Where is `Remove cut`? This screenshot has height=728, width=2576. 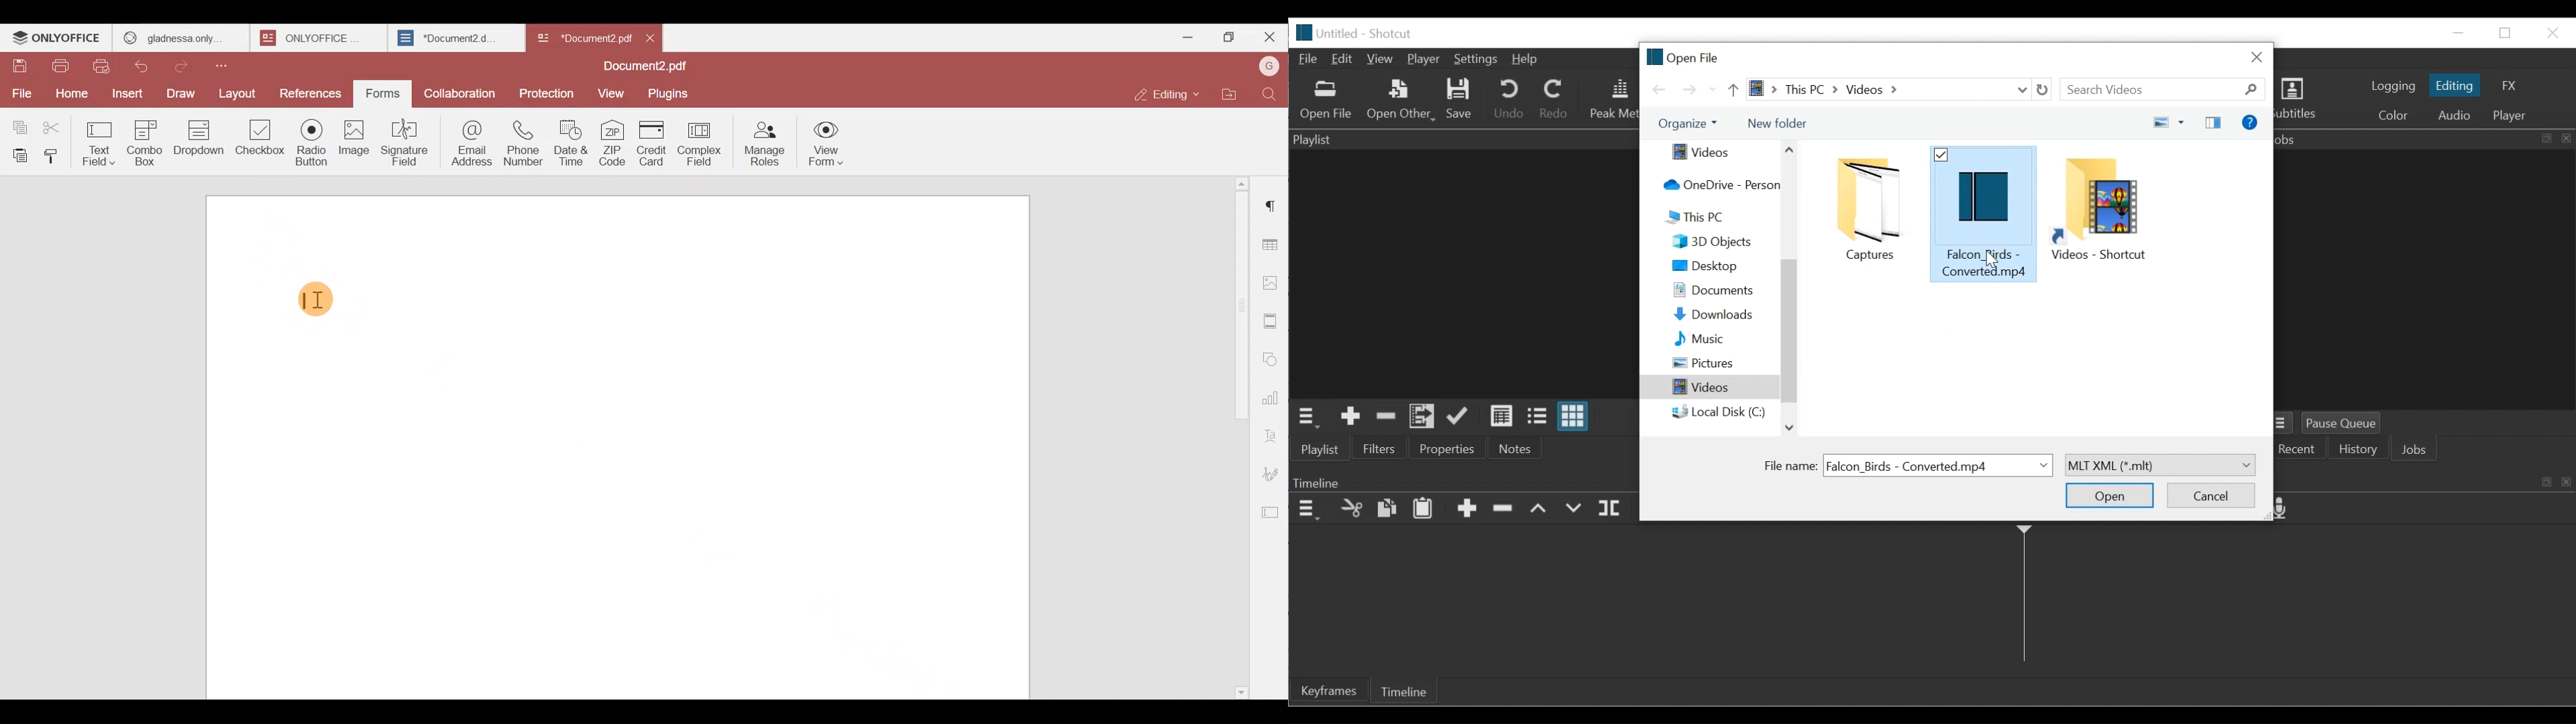
Remove cut is located at coordinates (1383, 417).